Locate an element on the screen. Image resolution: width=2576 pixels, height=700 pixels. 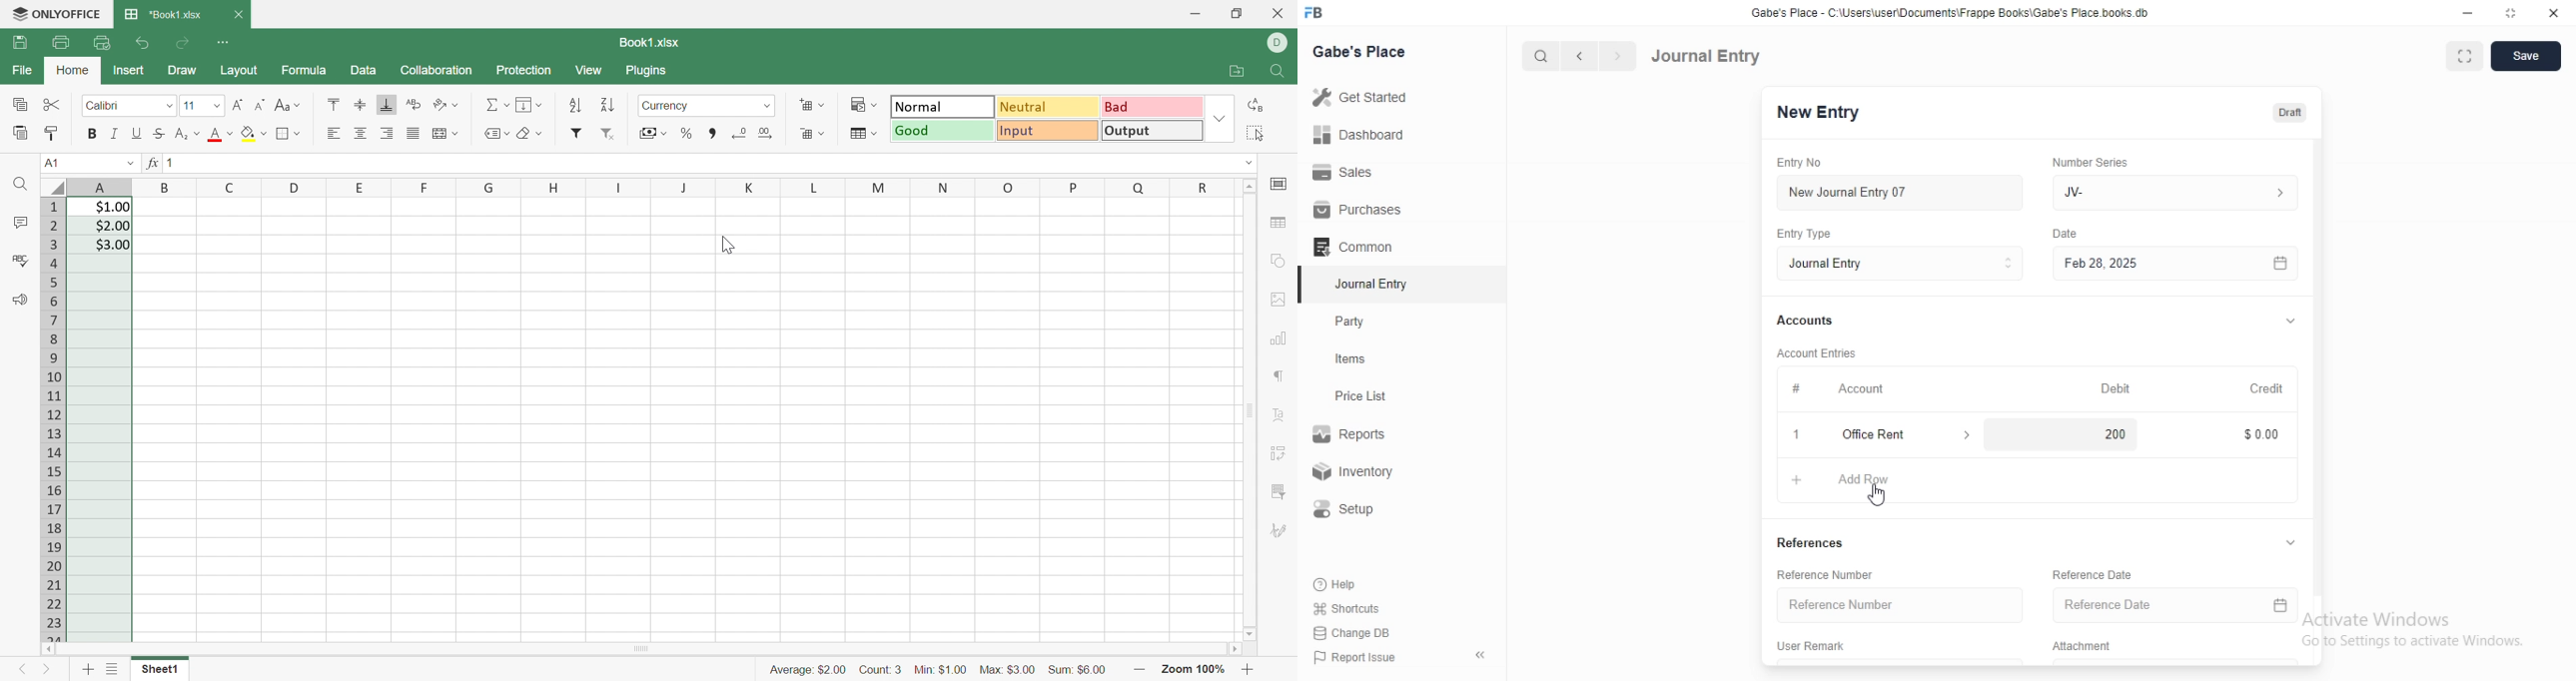
$1.00 is located at coordinates (113, 207).